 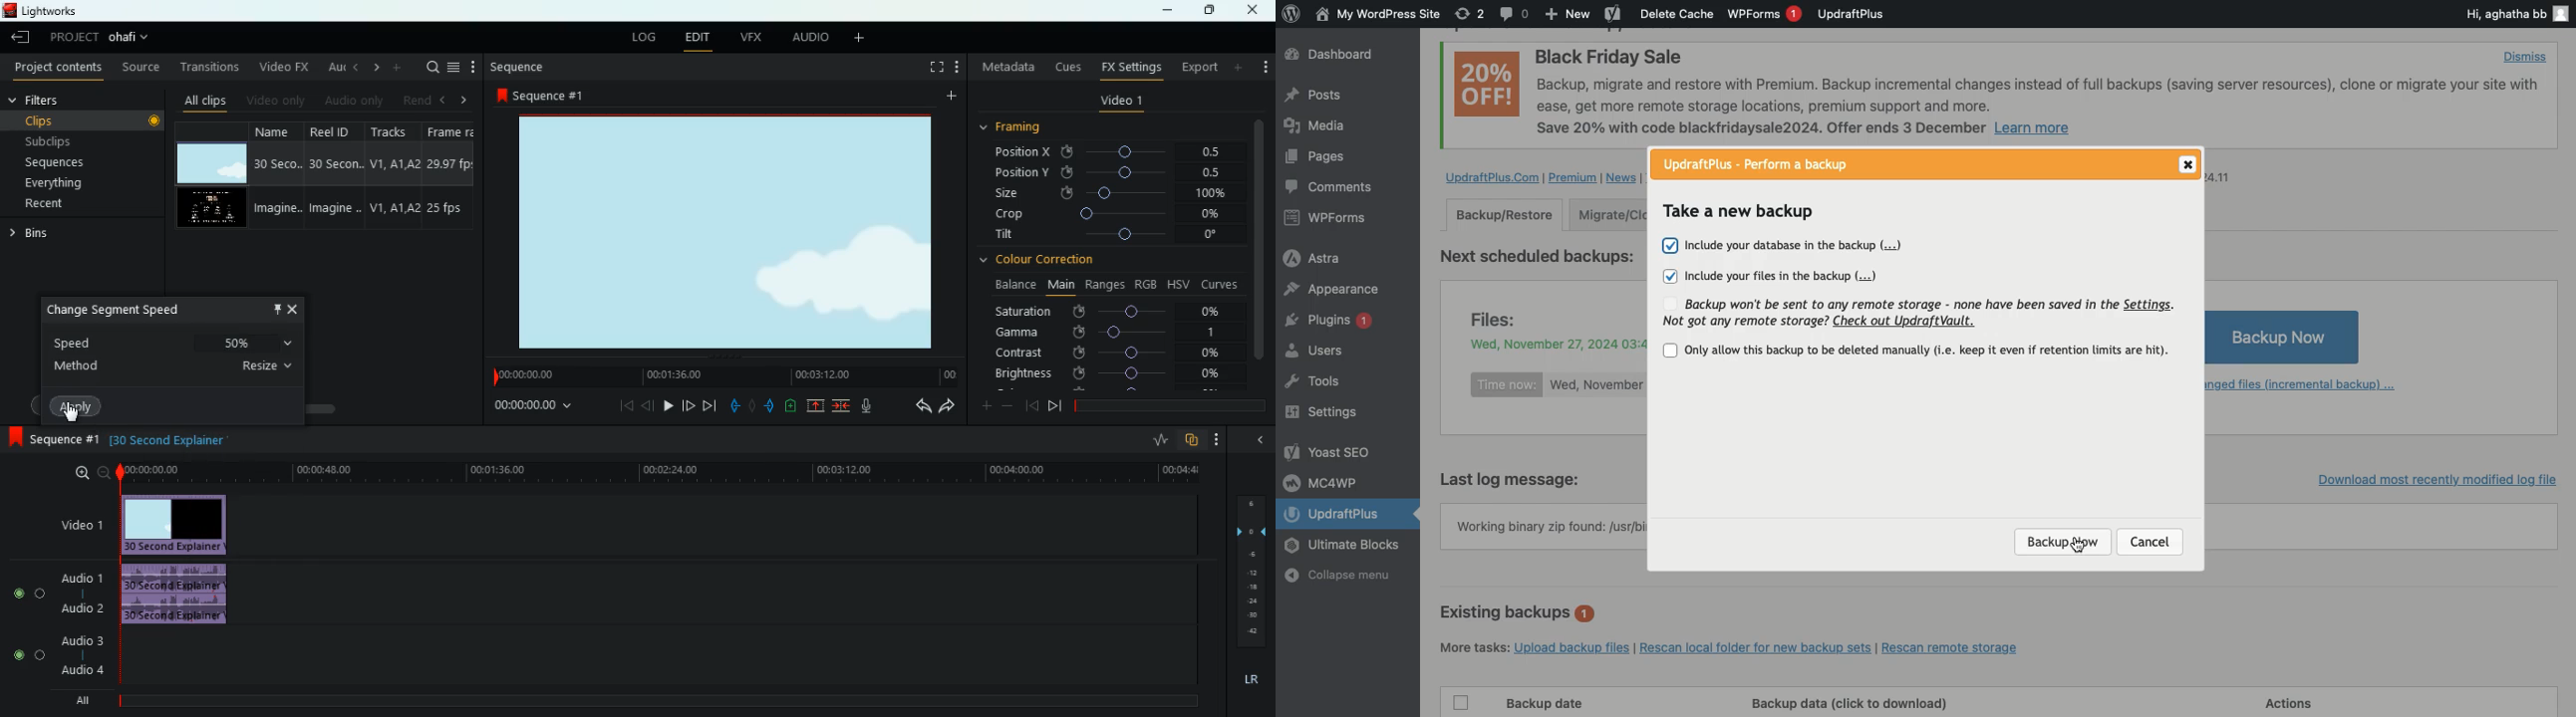 What do you see at coordinates (1022, 128) in the screenshot?
I see `framing` at bounding box center [1022, 128].